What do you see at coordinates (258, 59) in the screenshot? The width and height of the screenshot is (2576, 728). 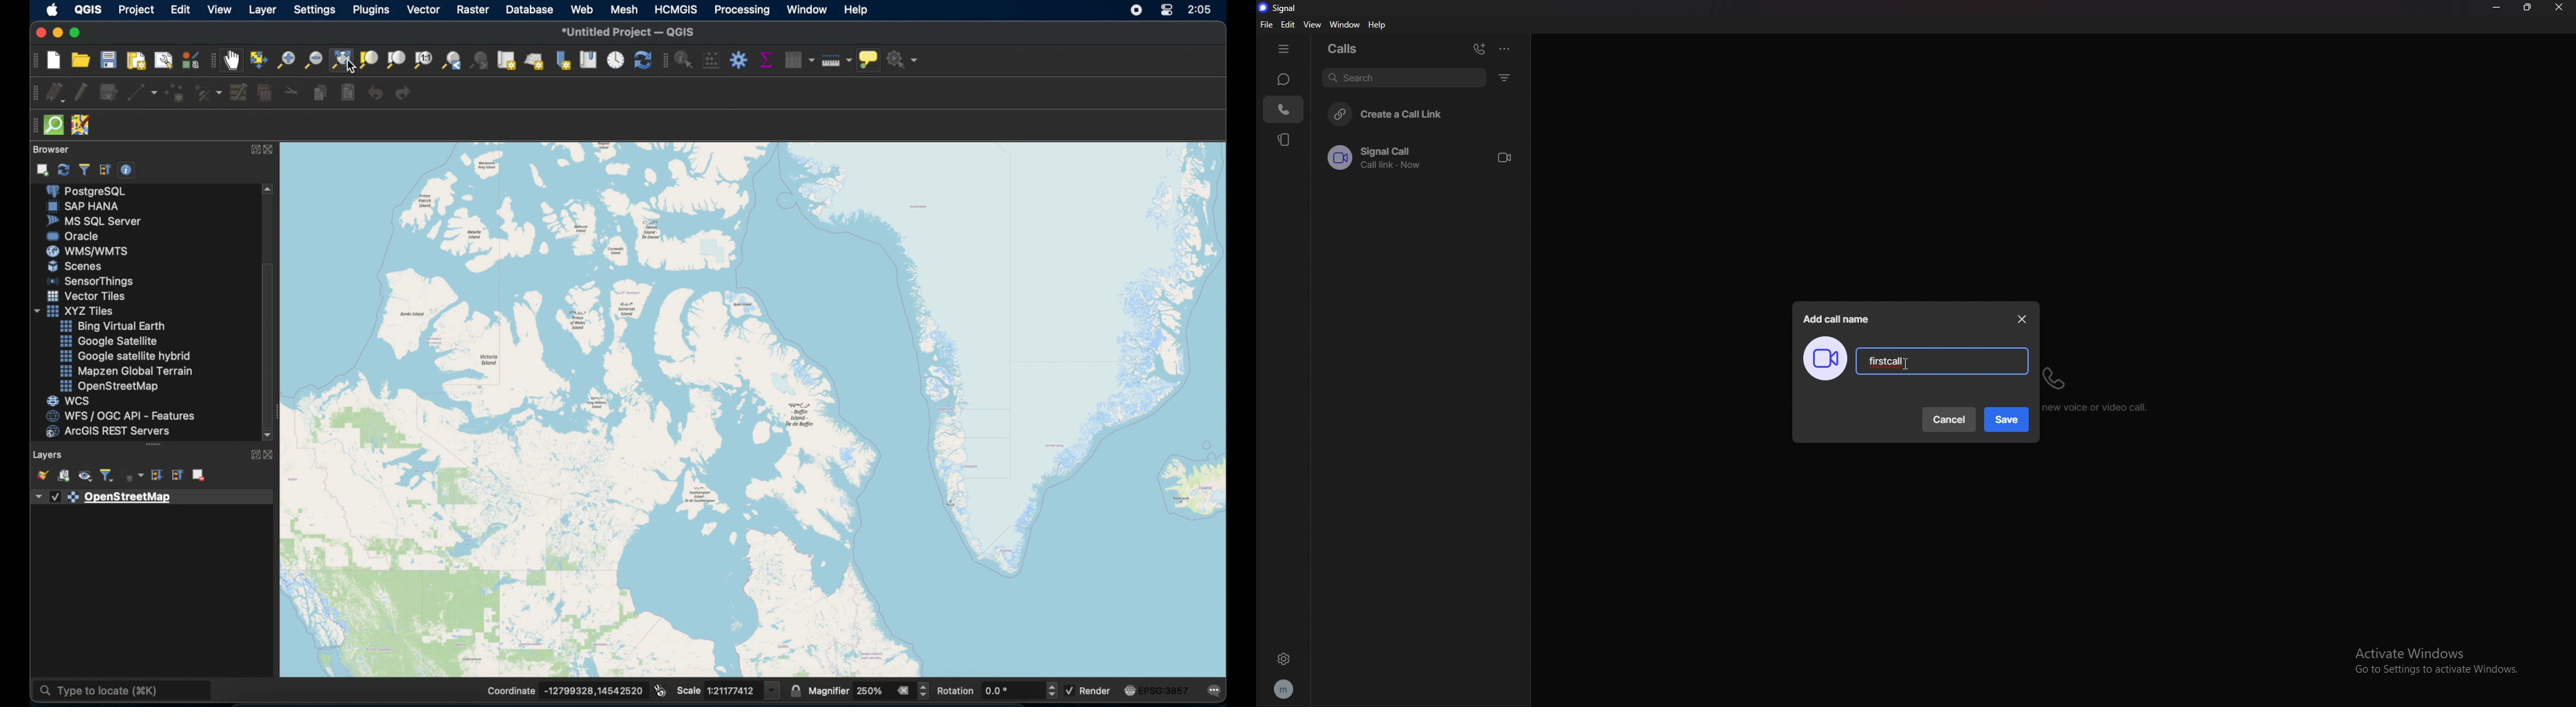 I see `pan map to selection` at bounding box center [258, 59].